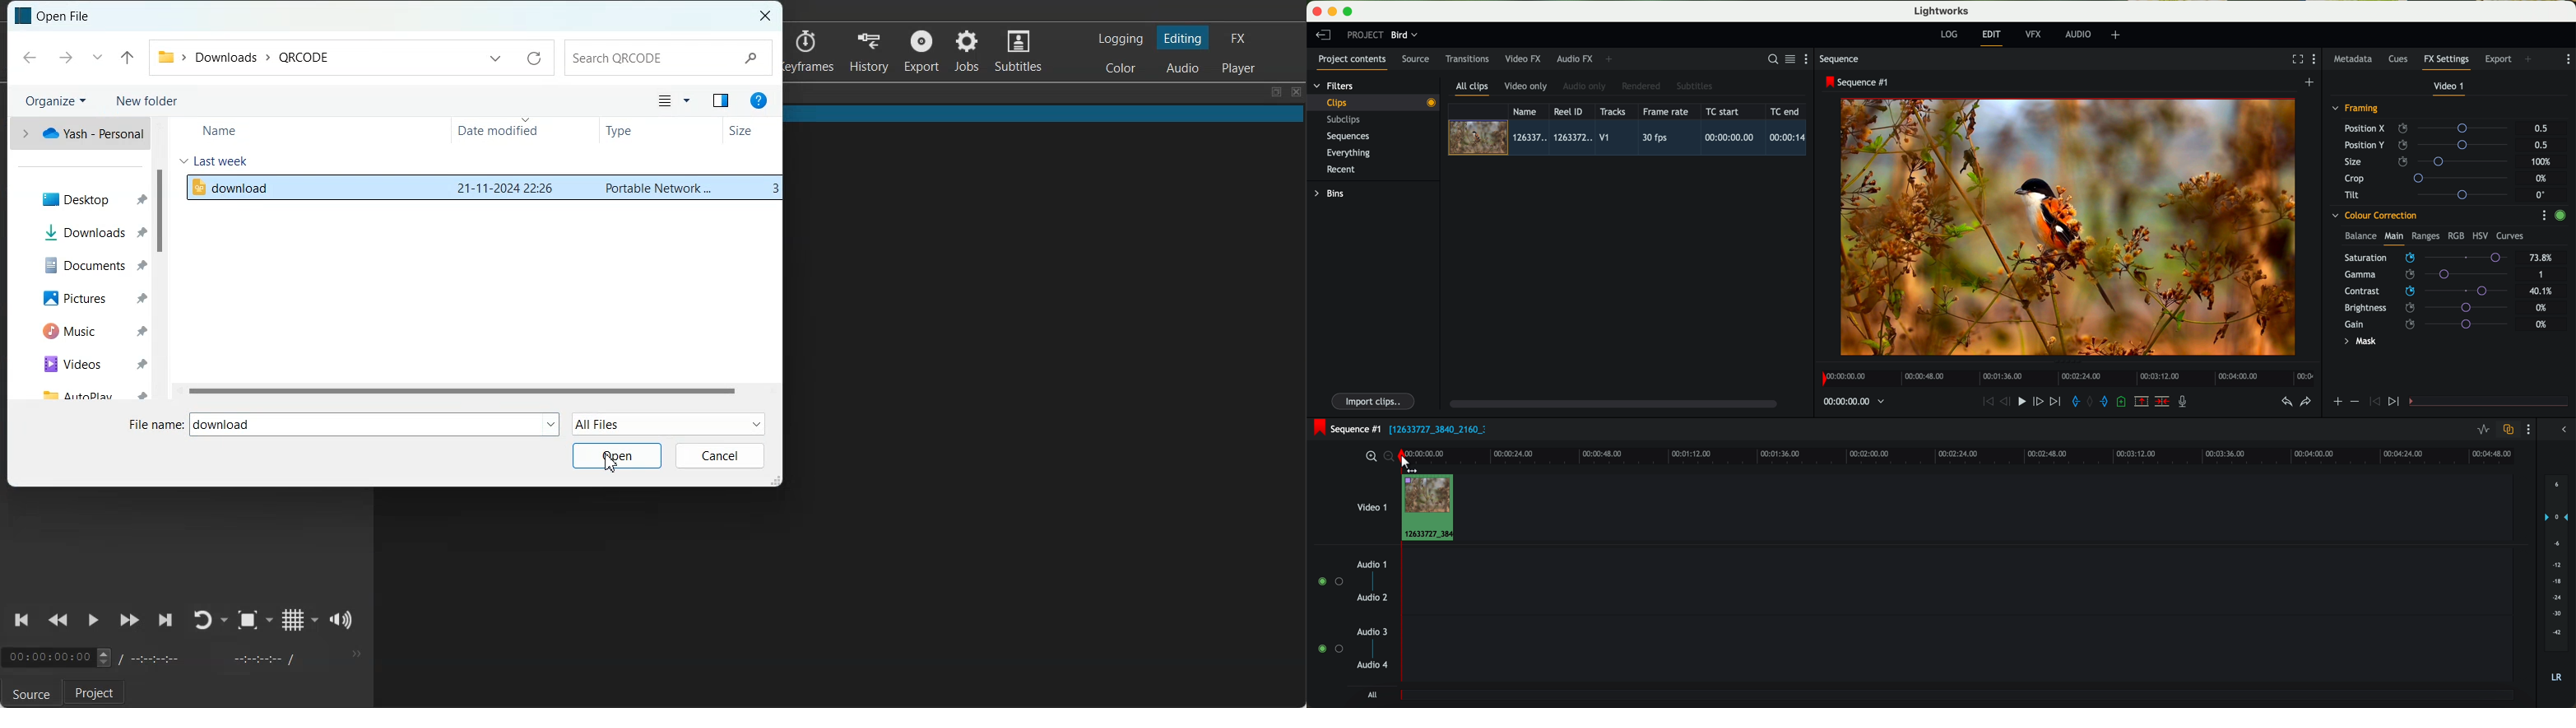 This screenshot has height=728, width=2576. Describe the element at coordinates (1346, 120) in the screenshot. I see `subclips` at that location.